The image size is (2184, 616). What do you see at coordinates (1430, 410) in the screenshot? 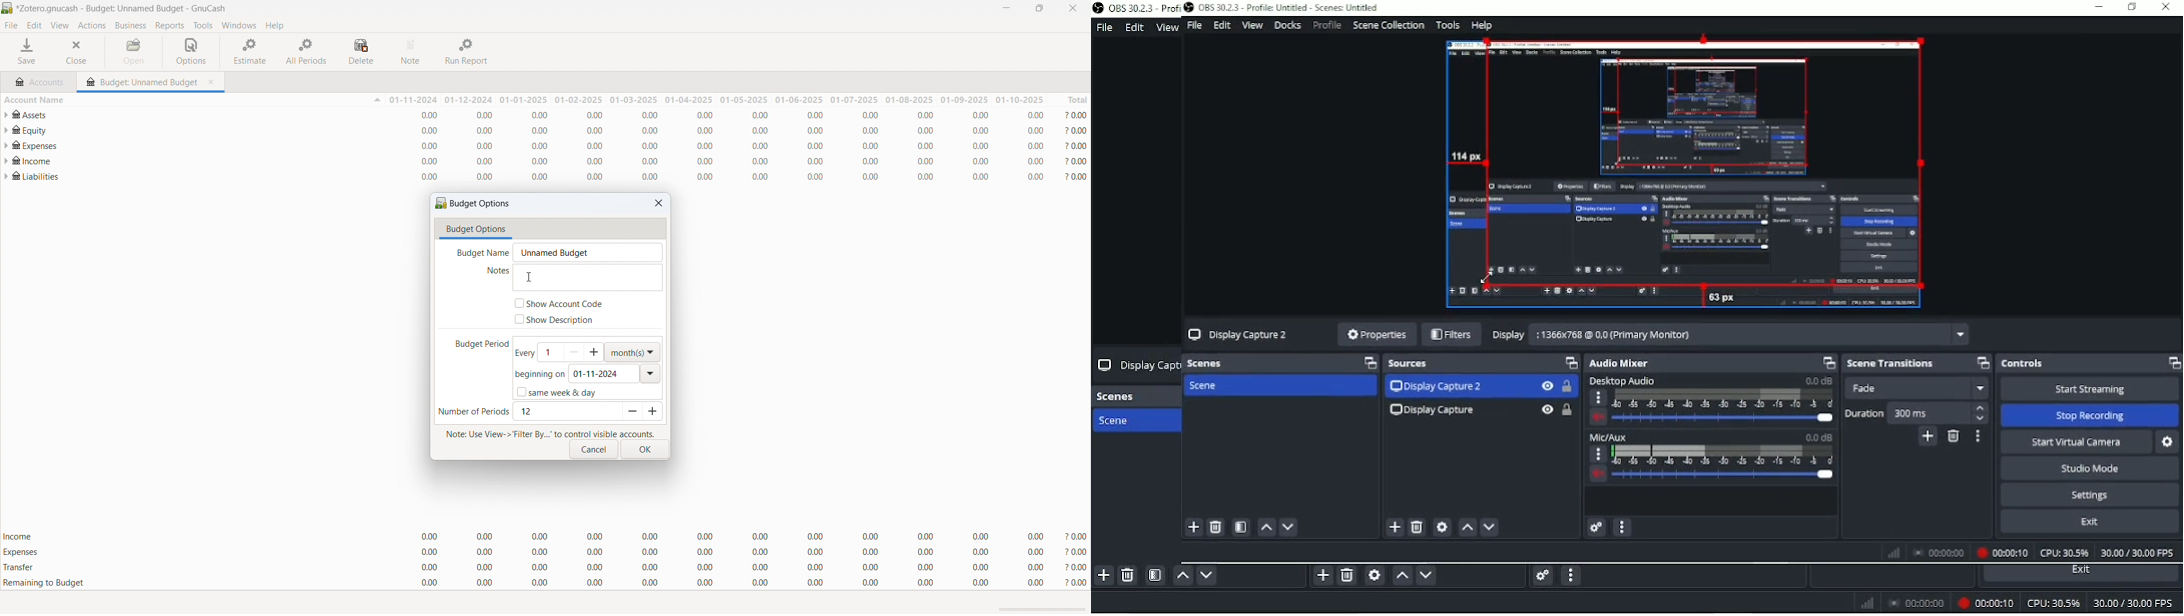
I see `Display Capture` at bounding box center [1430, 410].